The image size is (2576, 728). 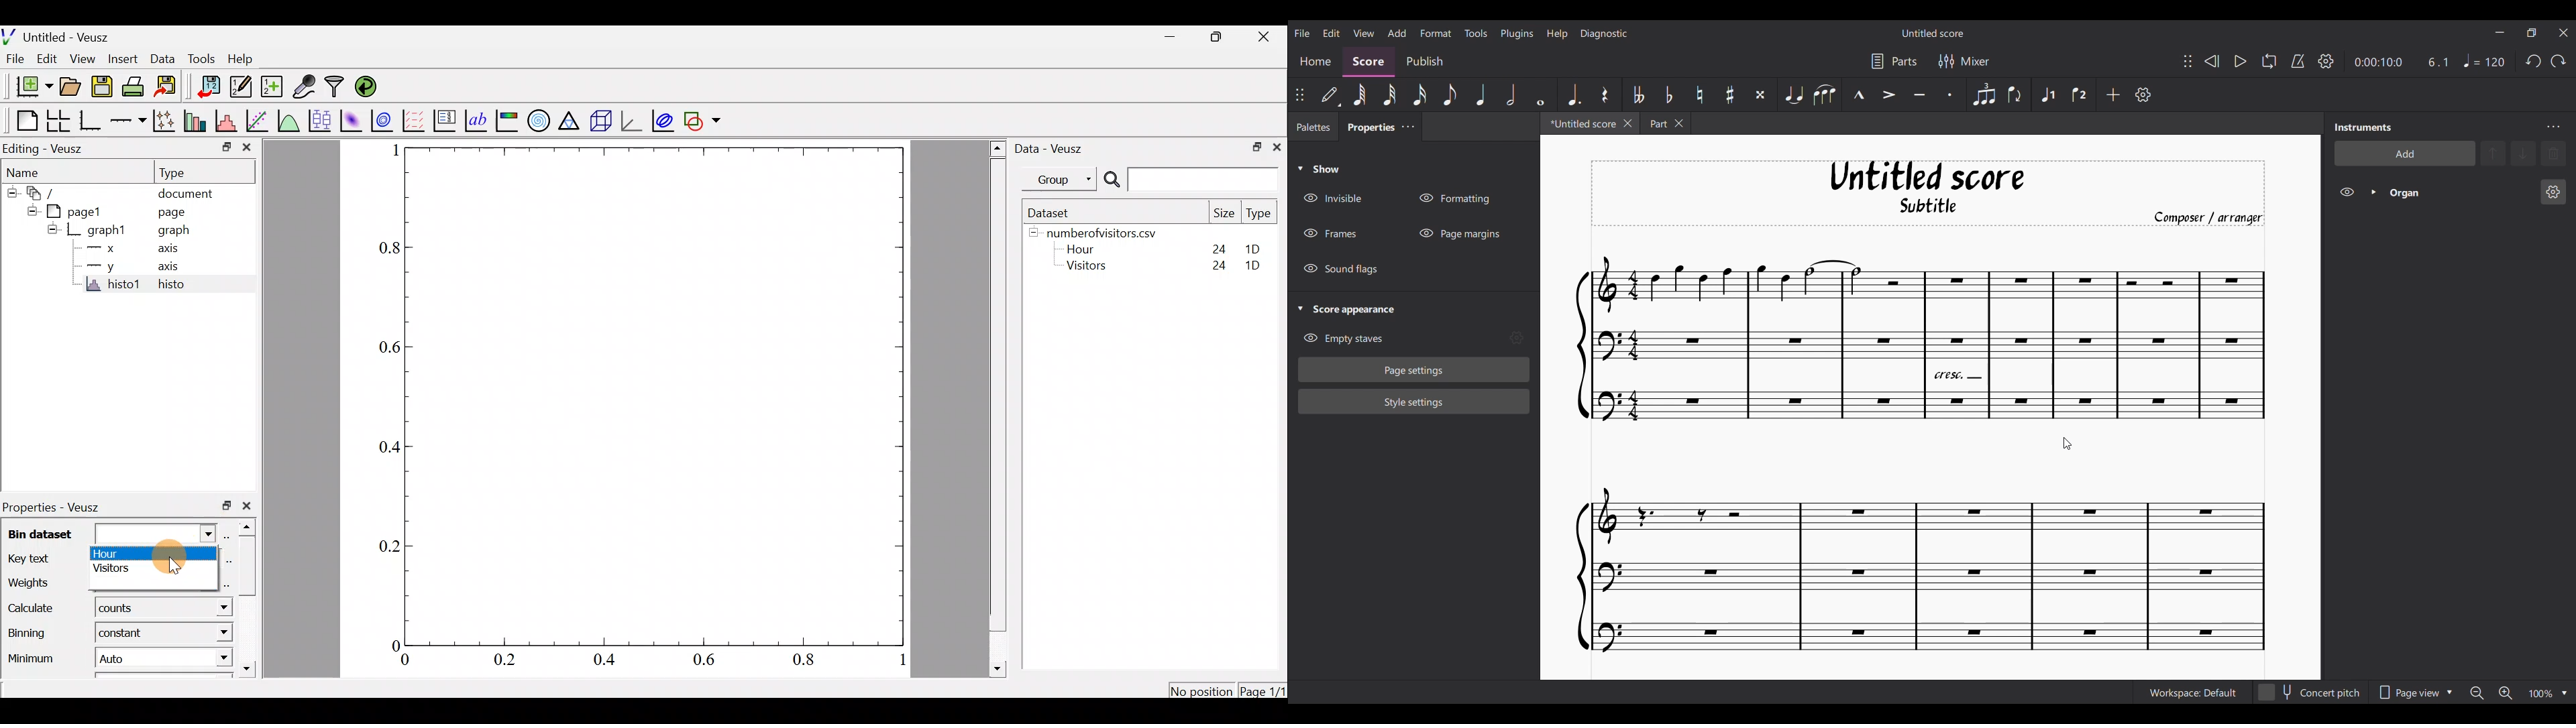 I want to click on Undo, so click(x=2533, y=61).